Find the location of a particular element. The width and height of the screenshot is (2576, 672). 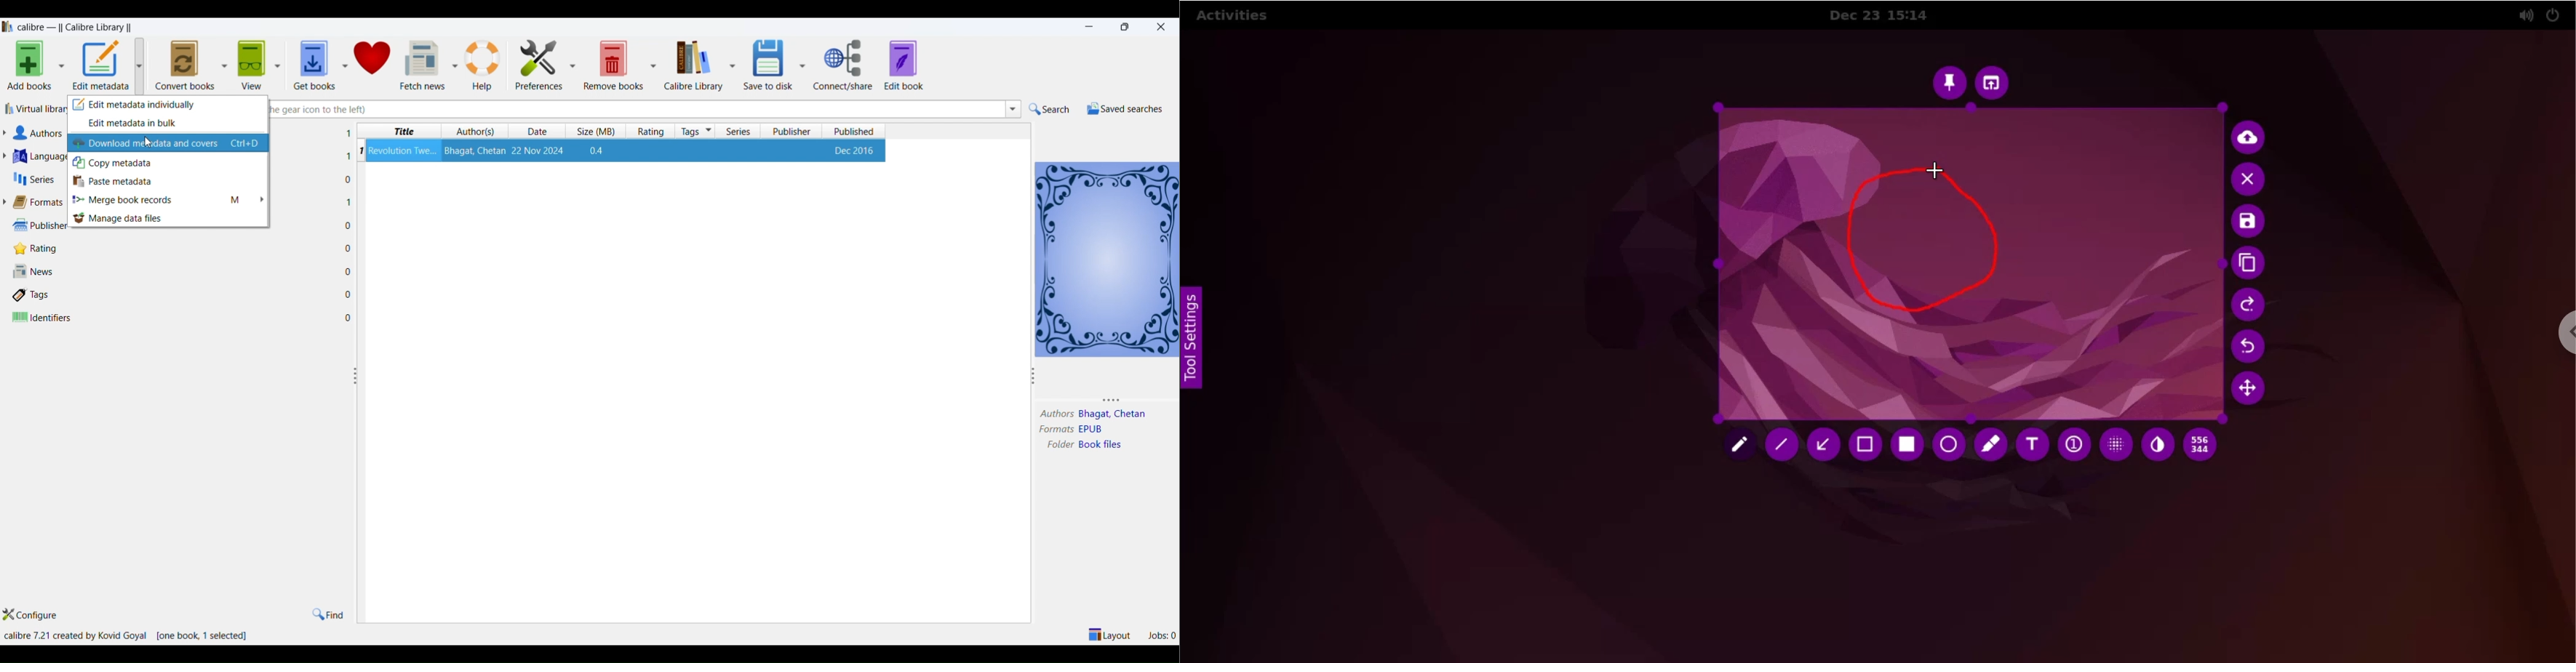

preferences options dropdown button is located at coordinates (574, 65).